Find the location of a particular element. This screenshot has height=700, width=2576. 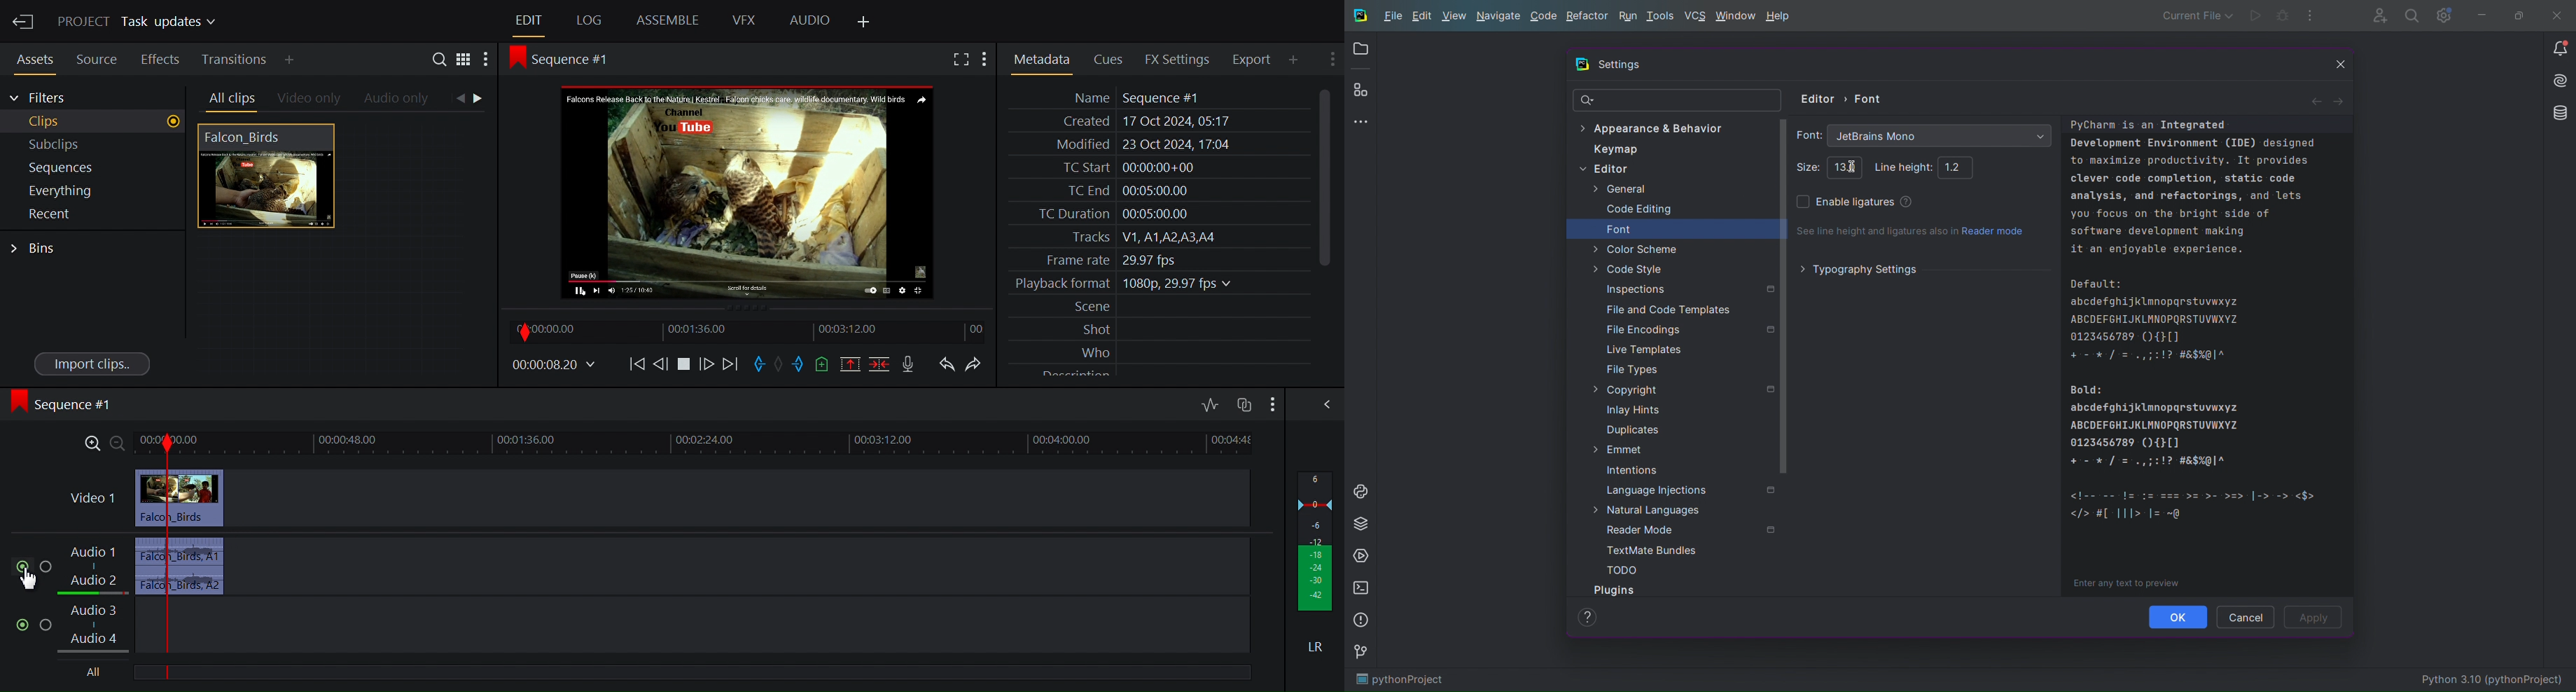

Shot is located at coordinates (1160, 328).